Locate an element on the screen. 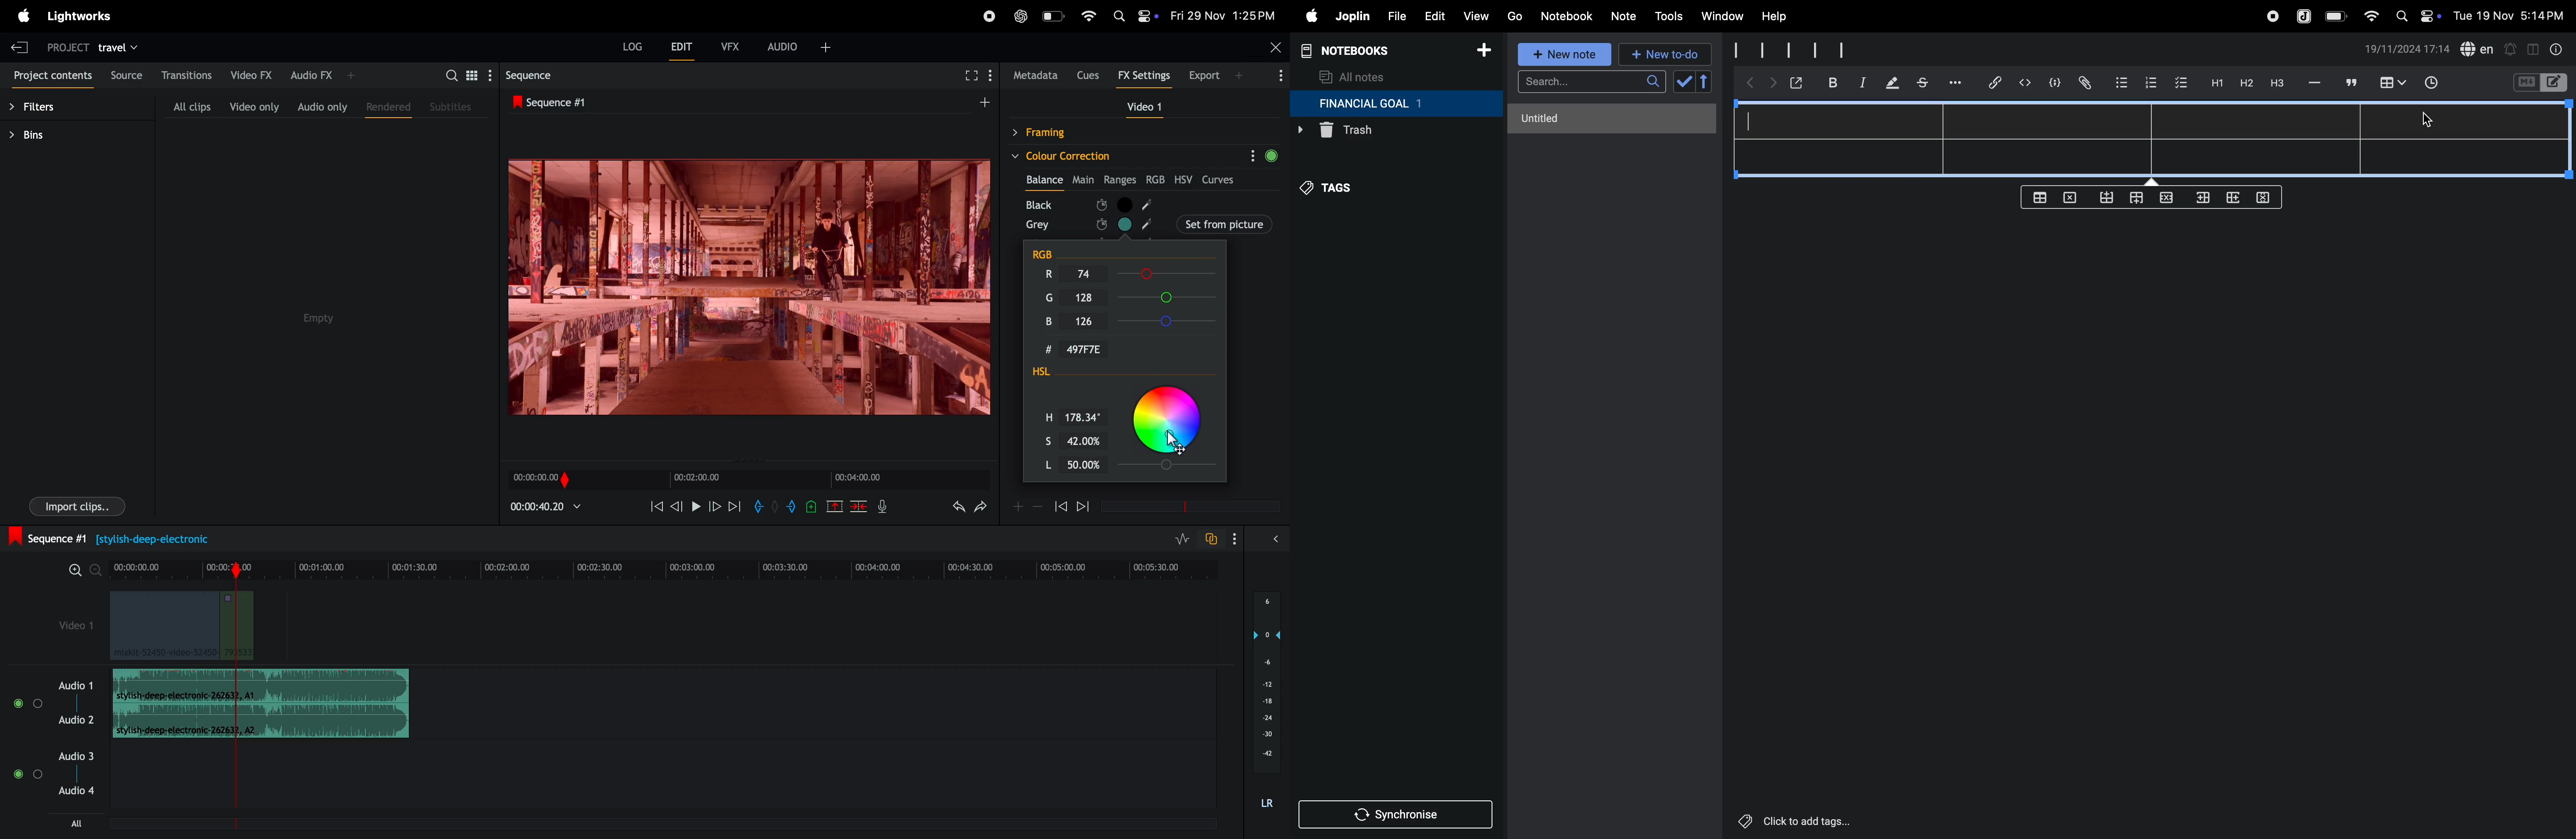 This screenshot has height=840, width=2576. numbered list is located at coordinates (2150, 82).